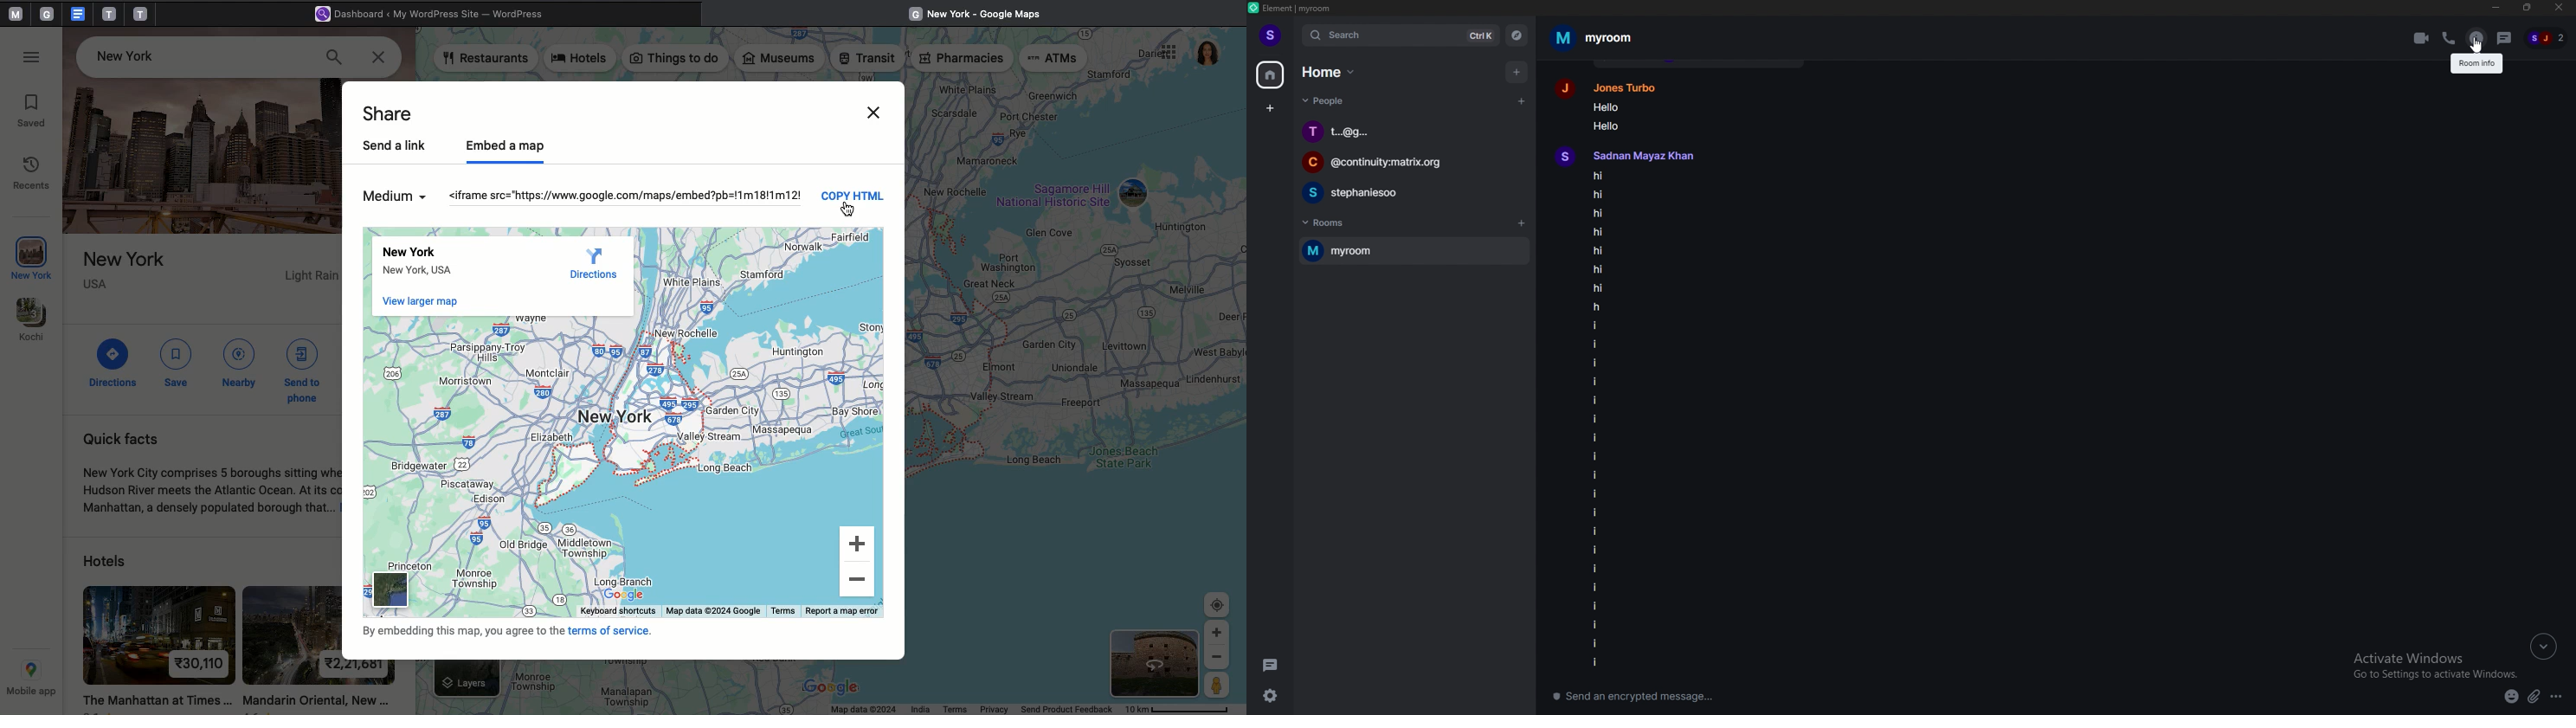 Image resolution: width=2576 pixels, height=728 pixels. I want to click on New York, so click(34, 259).